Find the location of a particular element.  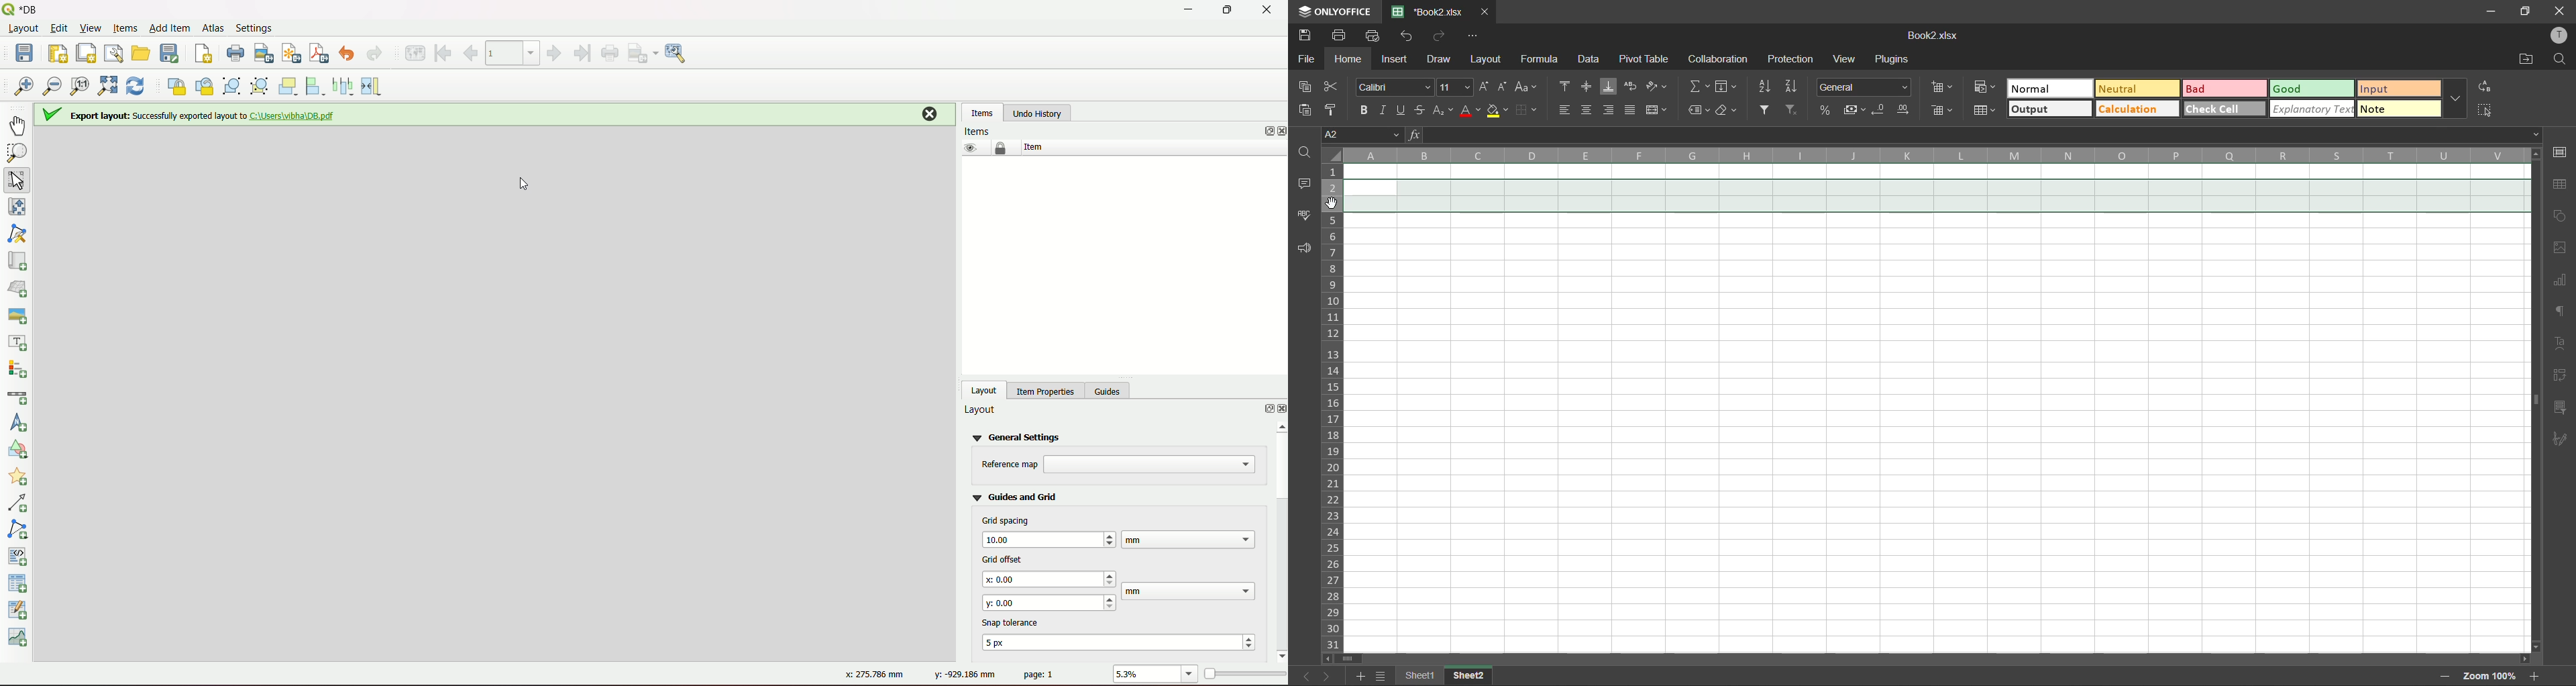

sub/superscript is located at coordinates (1439, 109).